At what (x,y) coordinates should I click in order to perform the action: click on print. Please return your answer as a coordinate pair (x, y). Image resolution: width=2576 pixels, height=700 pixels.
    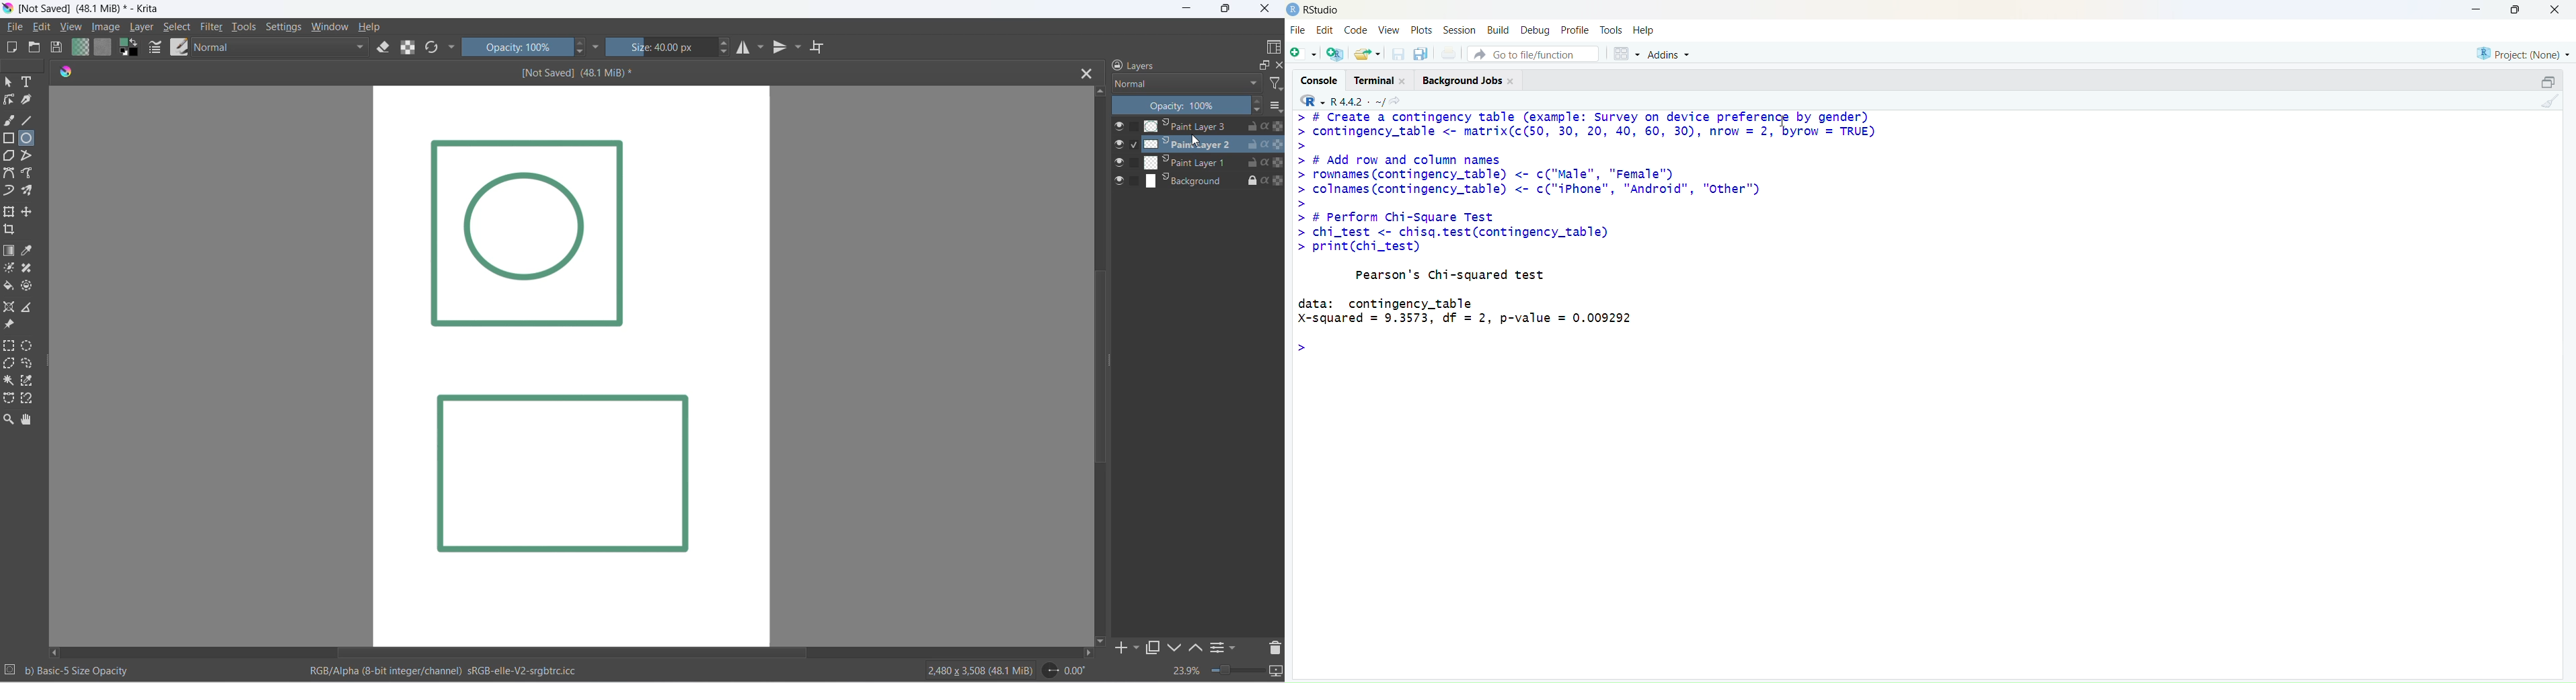
    Looking at the image, I should click on (1448, 52).